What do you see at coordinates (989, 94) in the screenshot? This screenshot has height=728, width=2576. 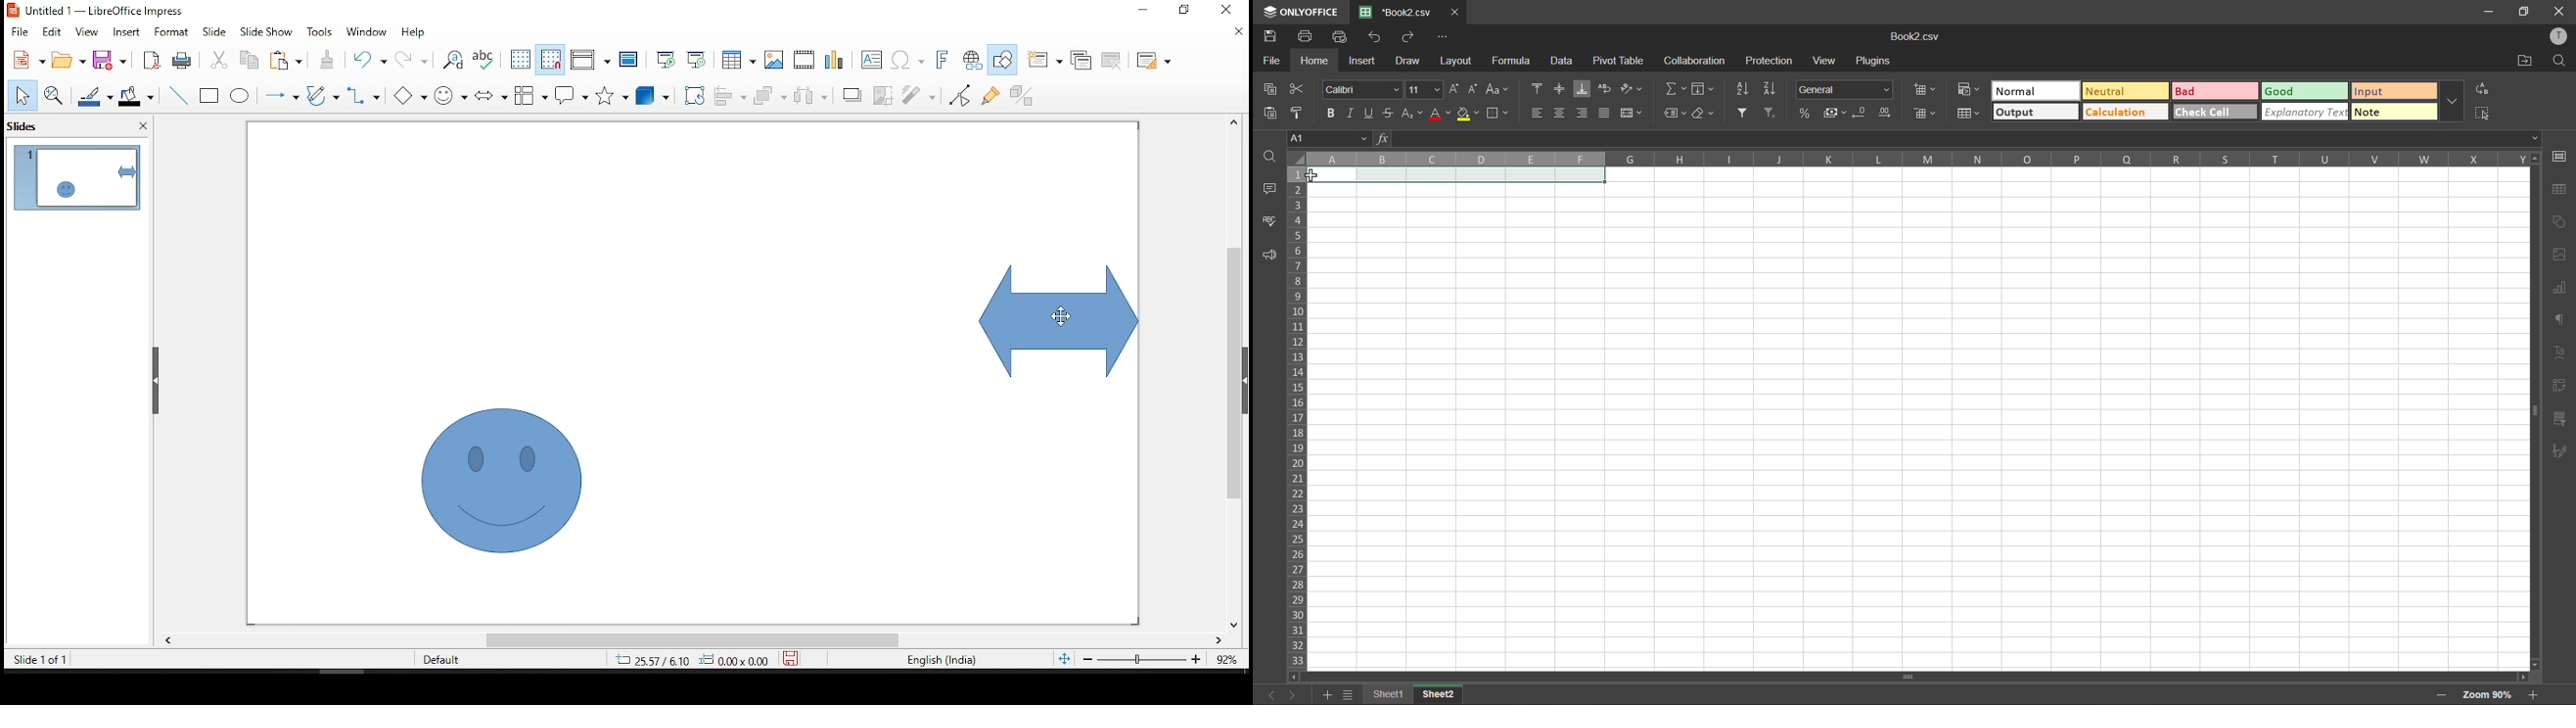 I see `show gluepoint functions` at bounding box center [989, 94].